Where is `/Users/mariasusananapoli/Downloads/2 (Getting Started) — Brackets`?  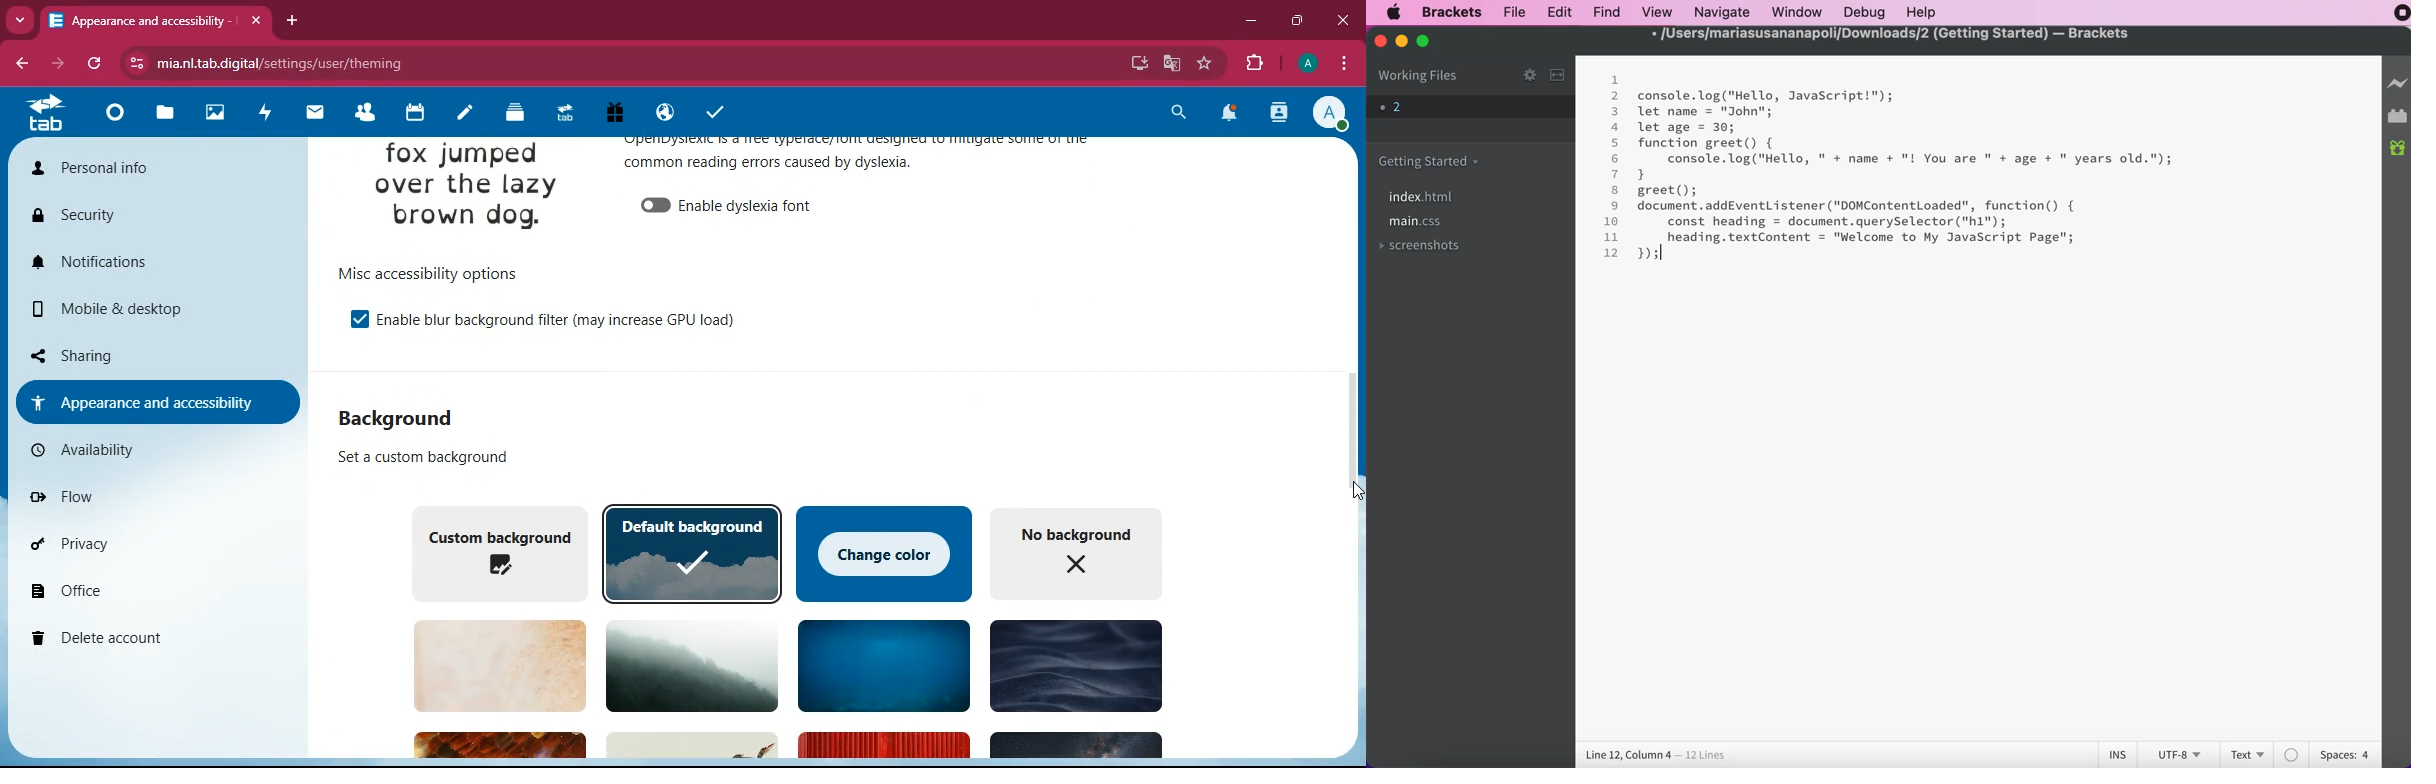
/Users/mariasusananapoli/Downloads/2 (Getting Started) — Brackets is located at coordinates (1891, 34).